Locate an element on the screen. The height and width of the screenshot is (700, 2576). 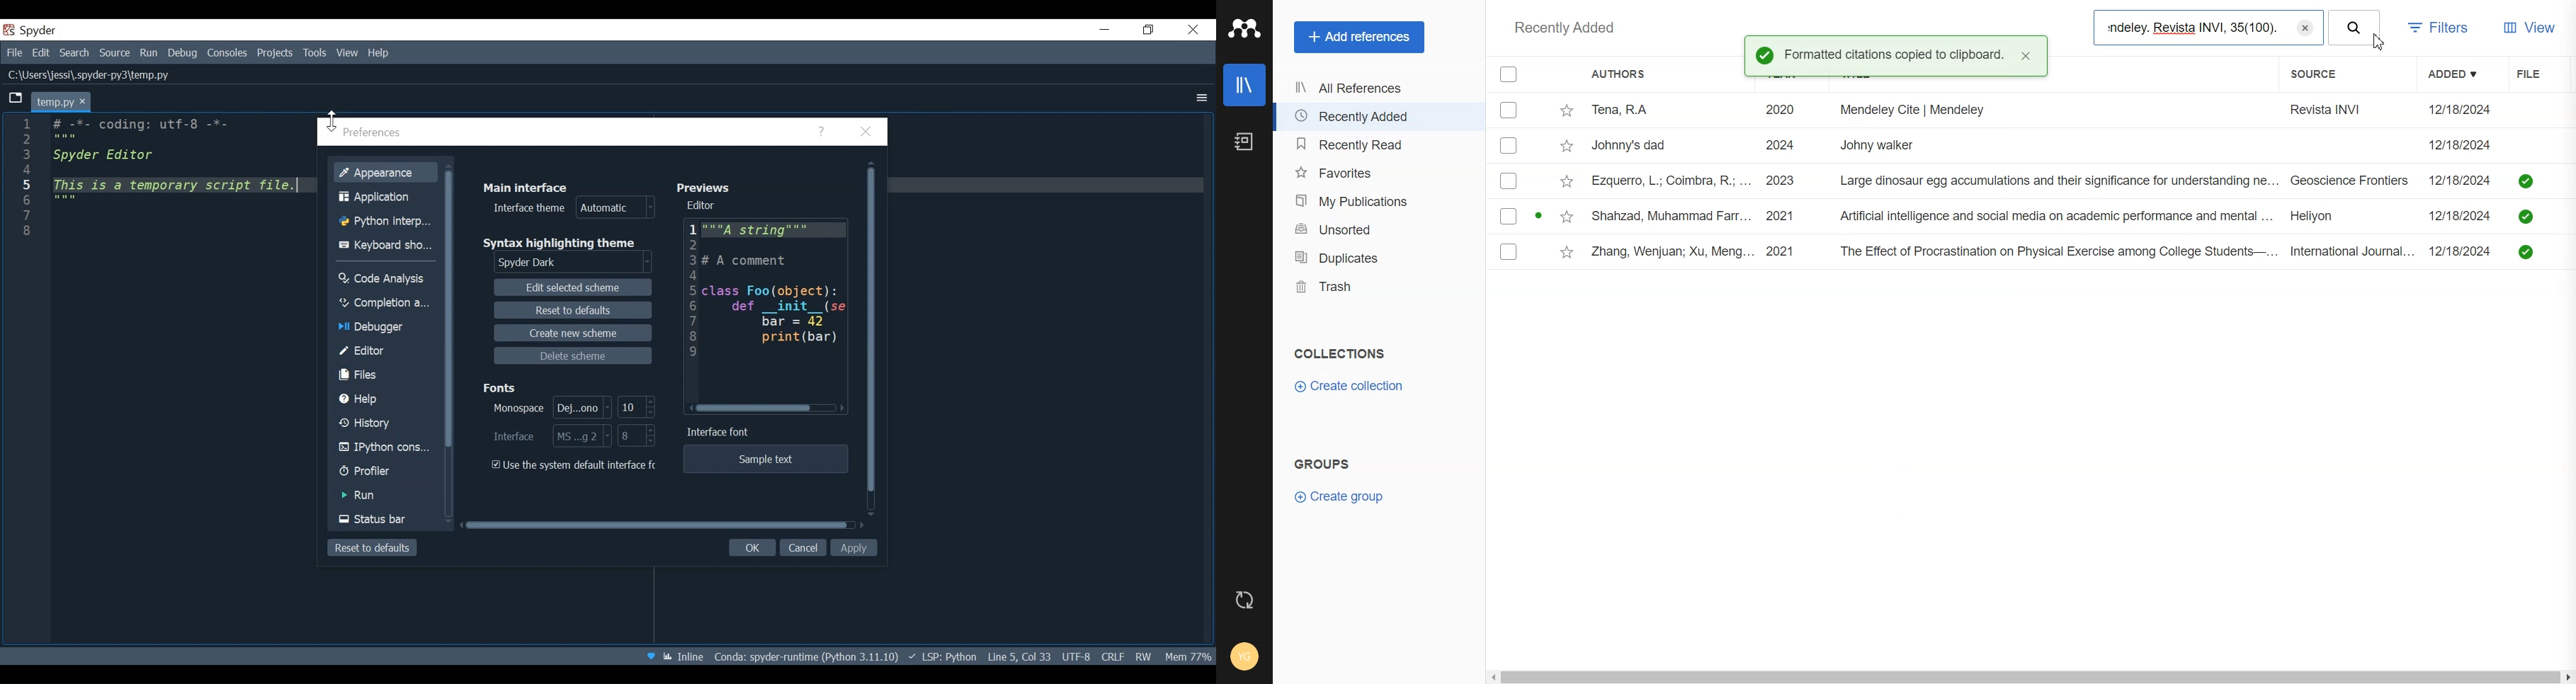
Cursor is located at coordinates (2381, 42).